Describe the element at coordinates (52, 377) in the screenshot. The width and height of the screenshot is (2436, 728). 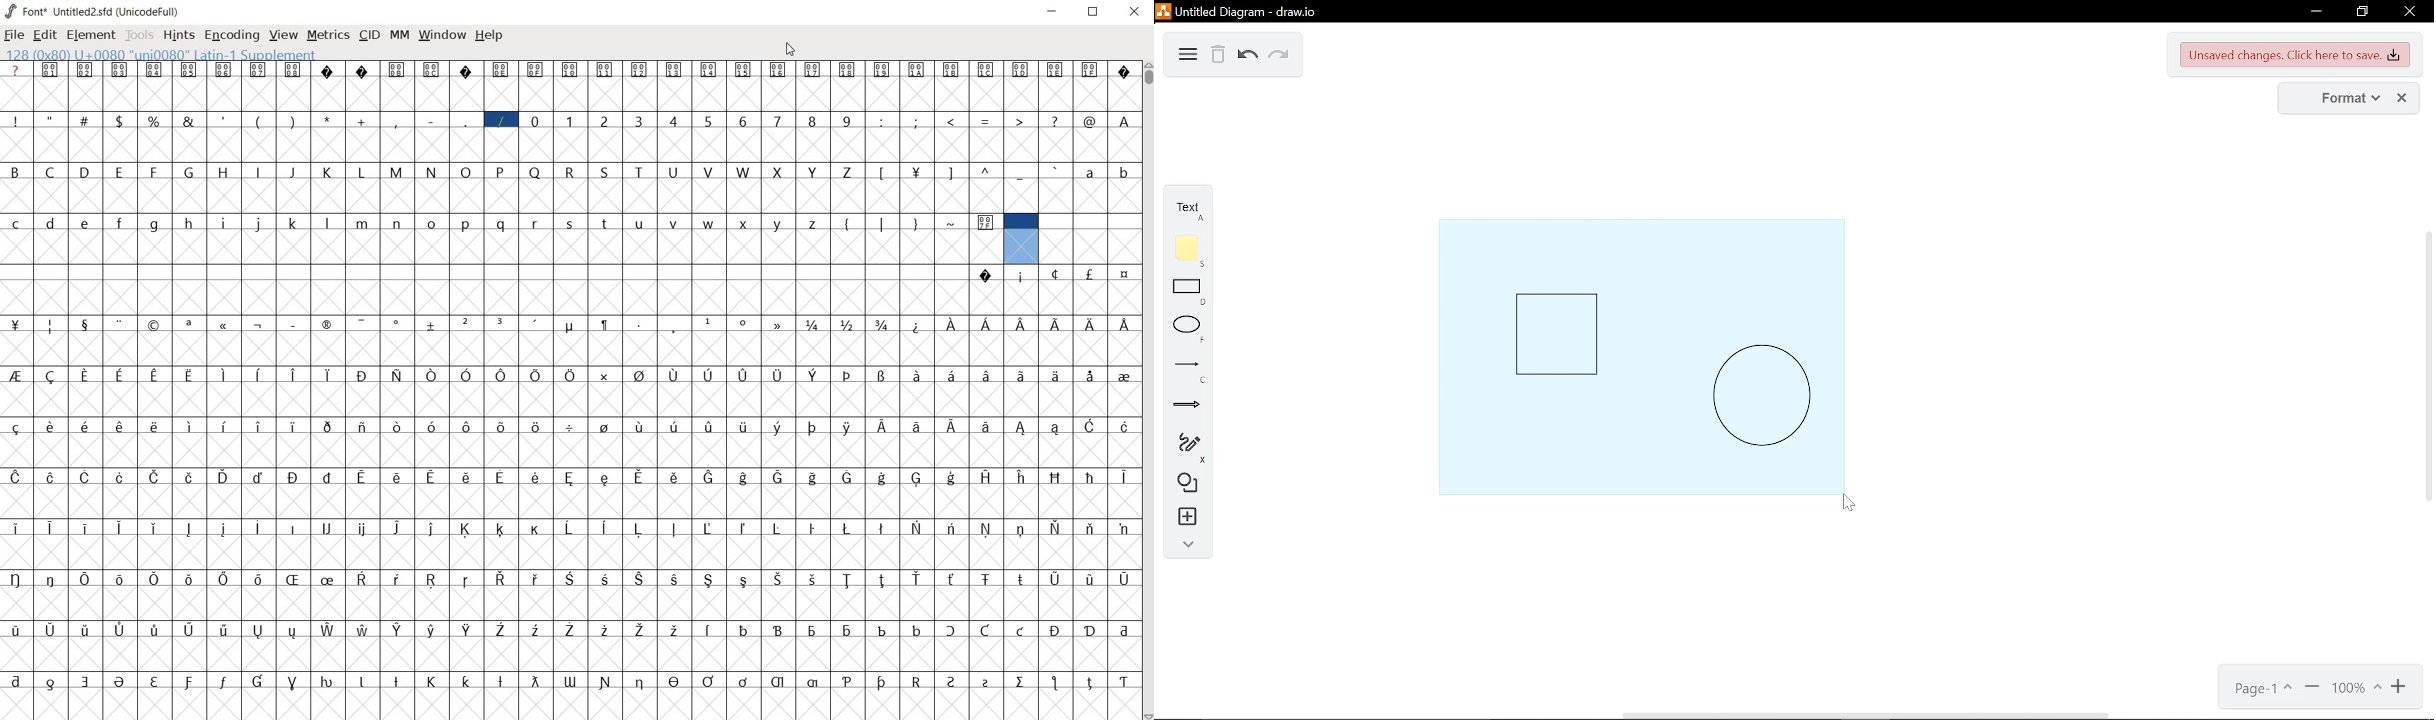
I see `Symbol` at that location.